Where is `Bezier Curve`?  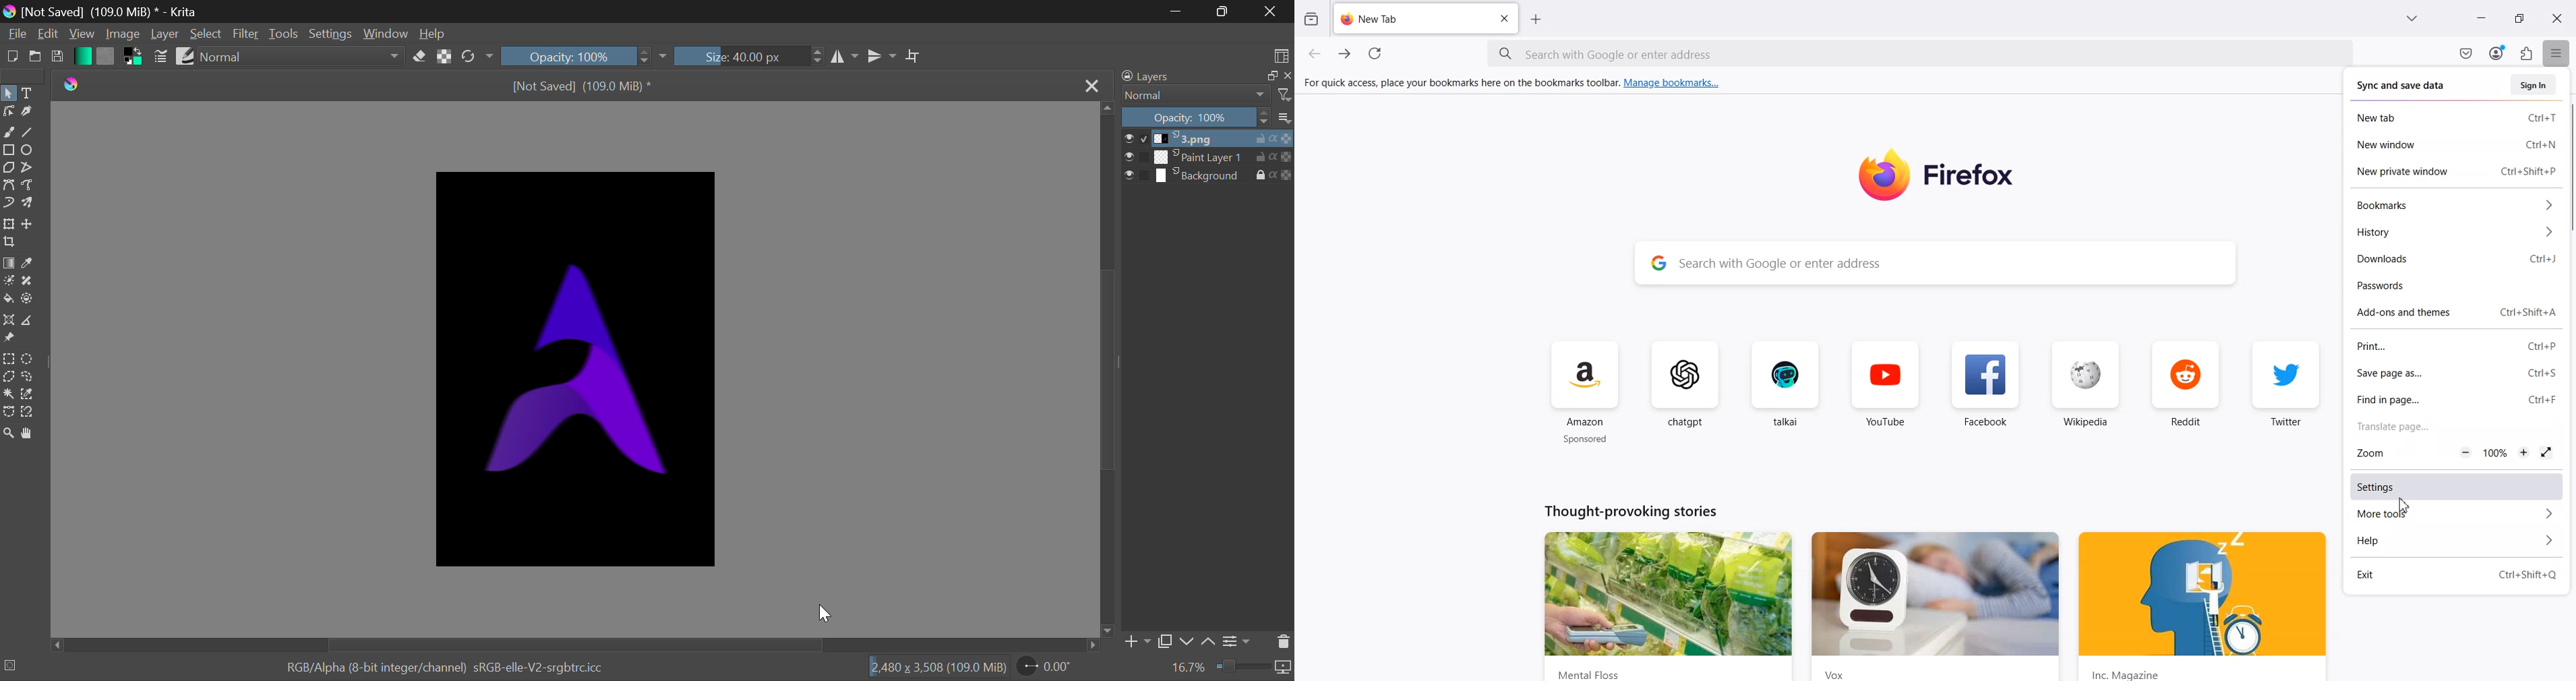 Bezier Curve is located at coordinates (8, 184).